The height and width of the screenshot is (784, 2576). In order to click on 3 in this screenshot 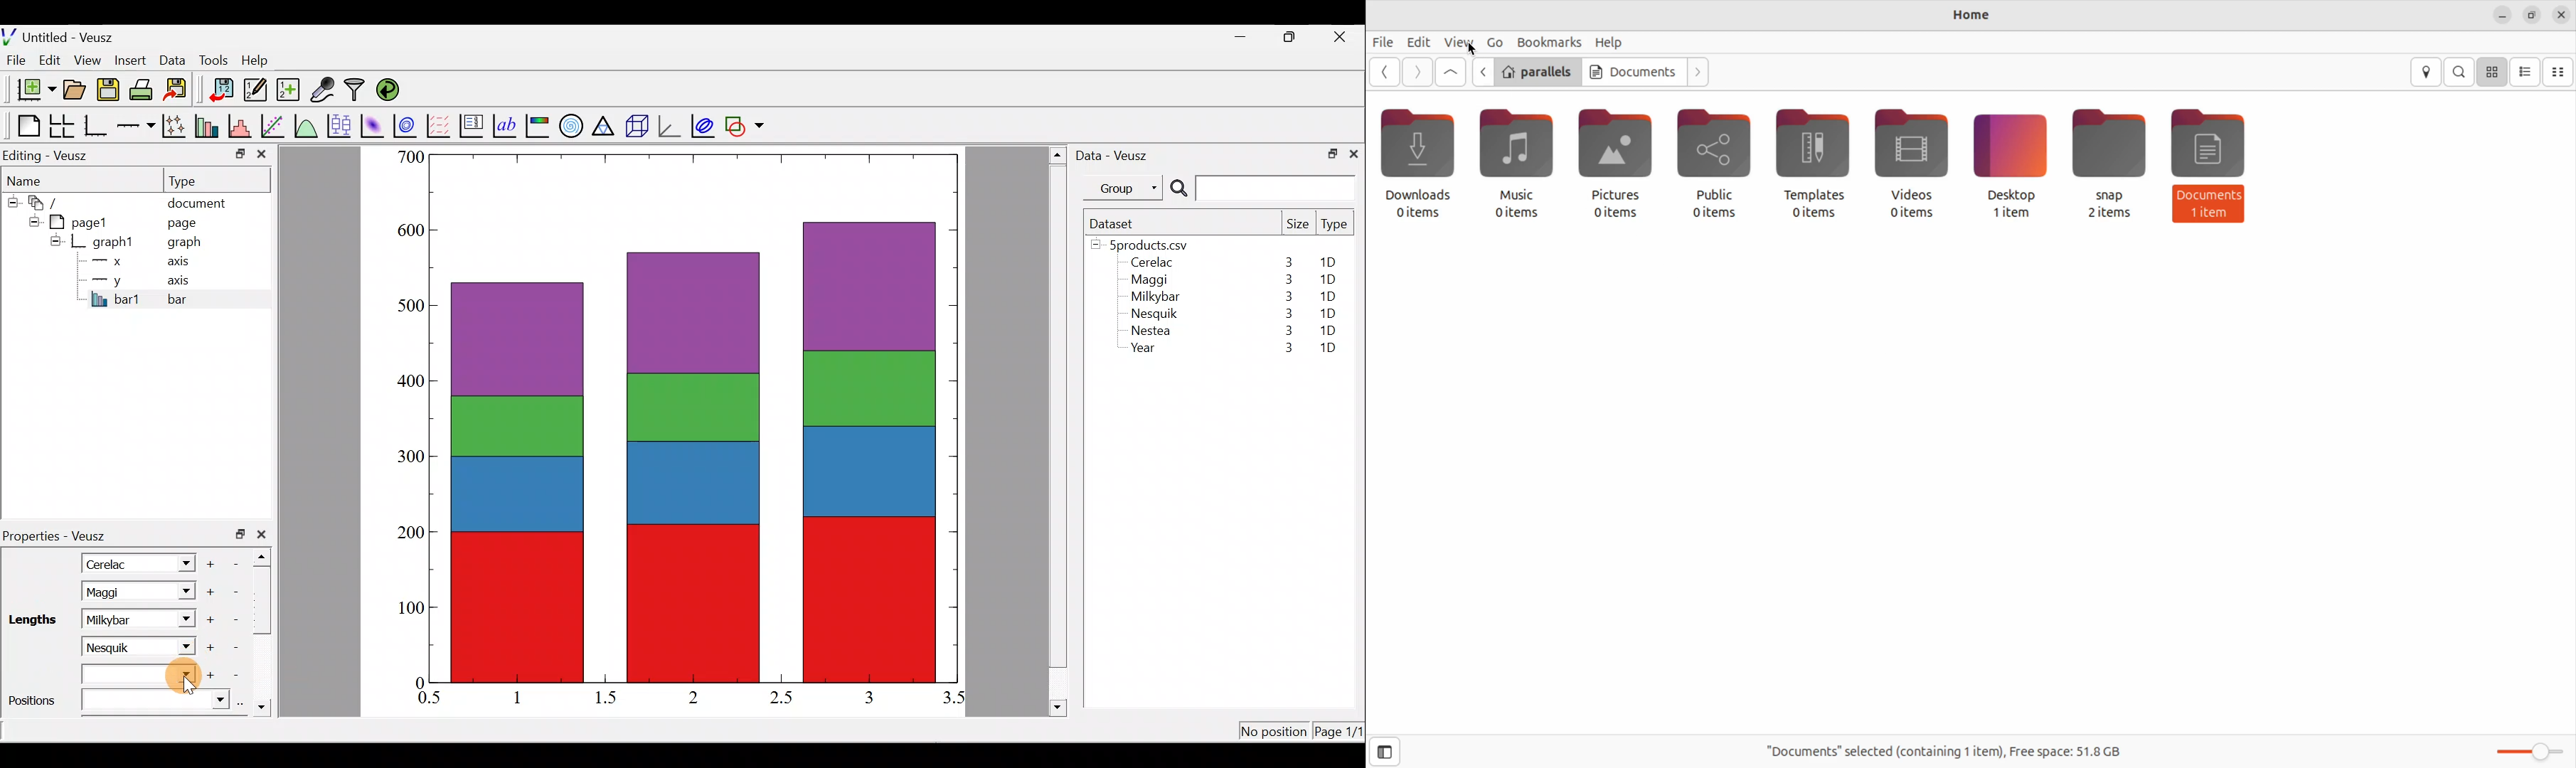, I will do `click(868, 697)`.